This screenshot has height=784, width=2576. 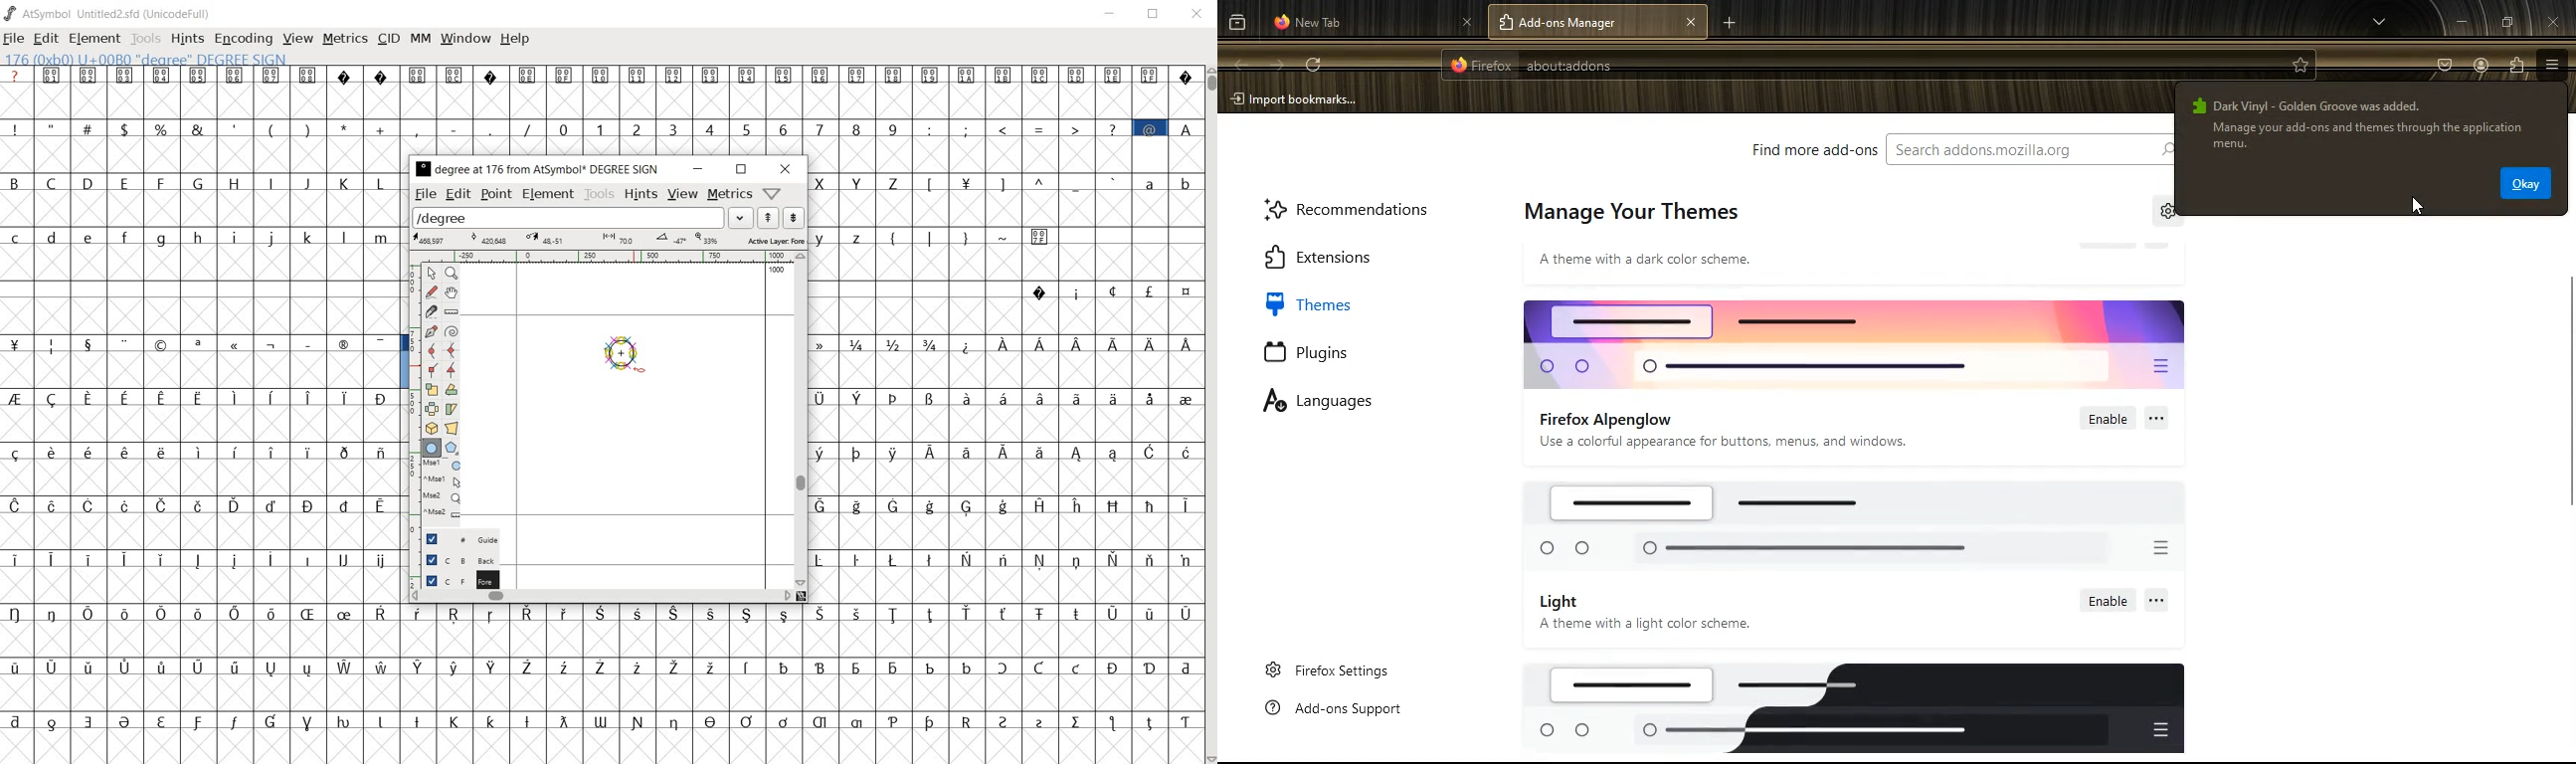 I want to click on more, so click(x=2381, y=22).